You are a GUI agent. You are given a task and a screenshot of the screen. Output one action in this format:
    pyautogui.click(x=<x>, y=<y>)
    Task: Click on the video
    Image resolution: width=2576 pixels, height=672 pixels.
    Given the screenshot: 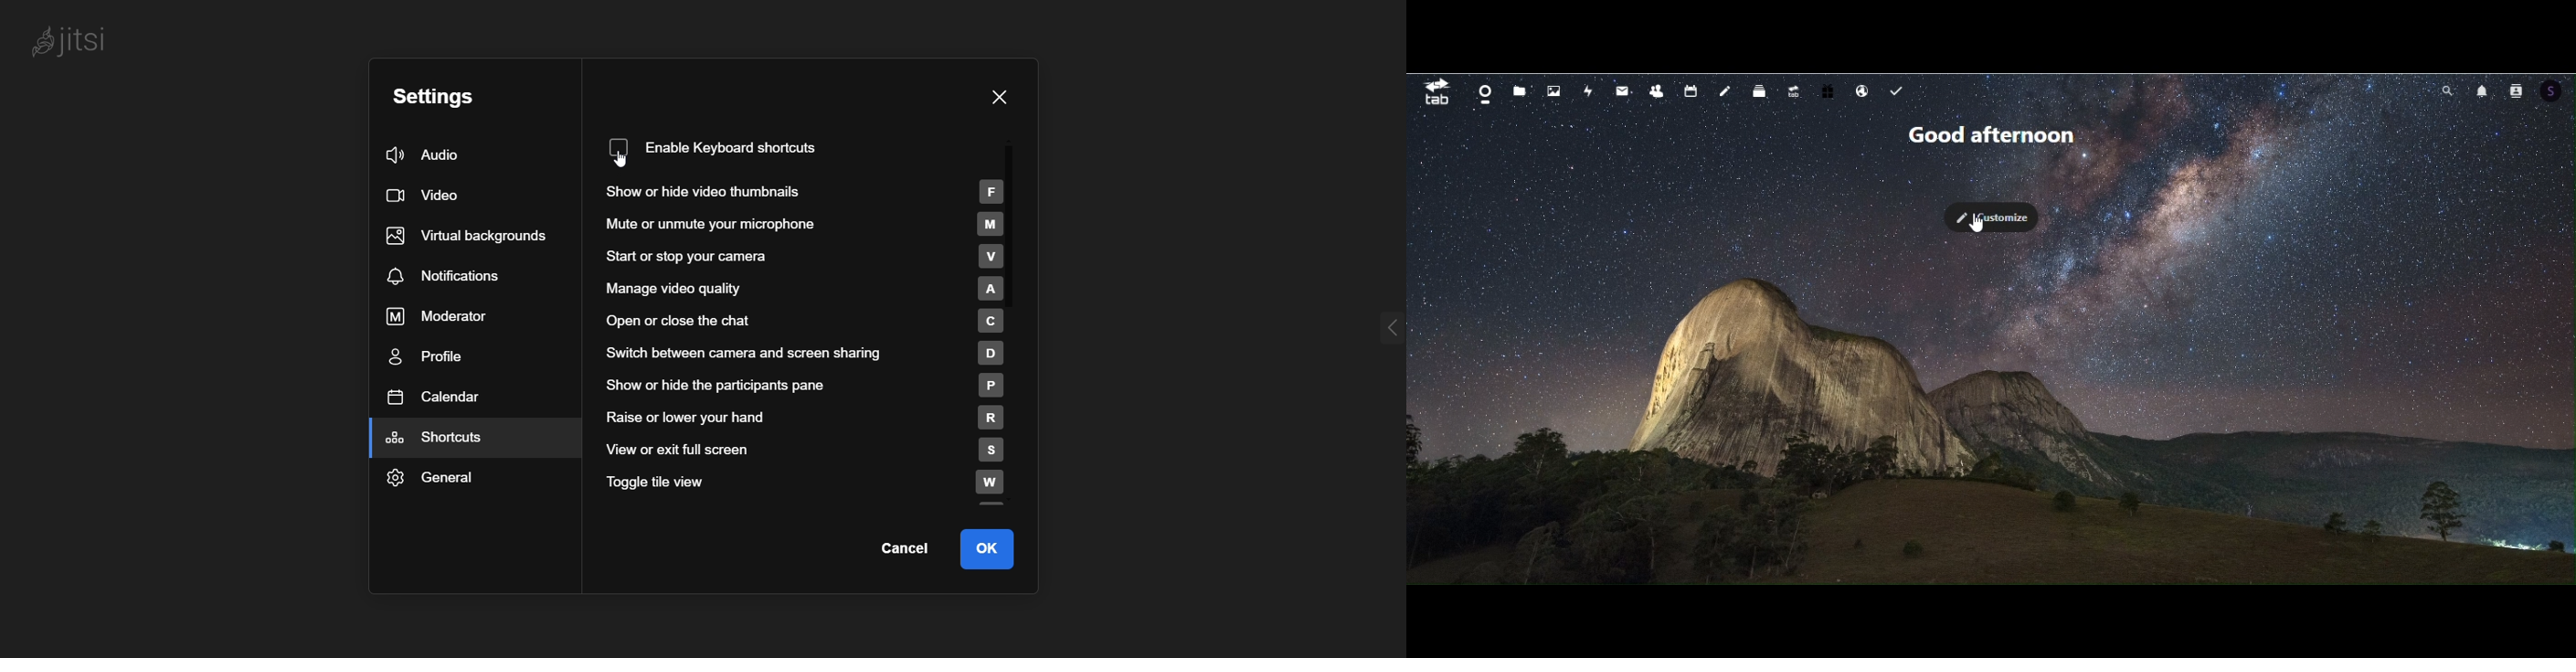 What is the action you would take?
    pyautogui.click(x=426, y=194)
    